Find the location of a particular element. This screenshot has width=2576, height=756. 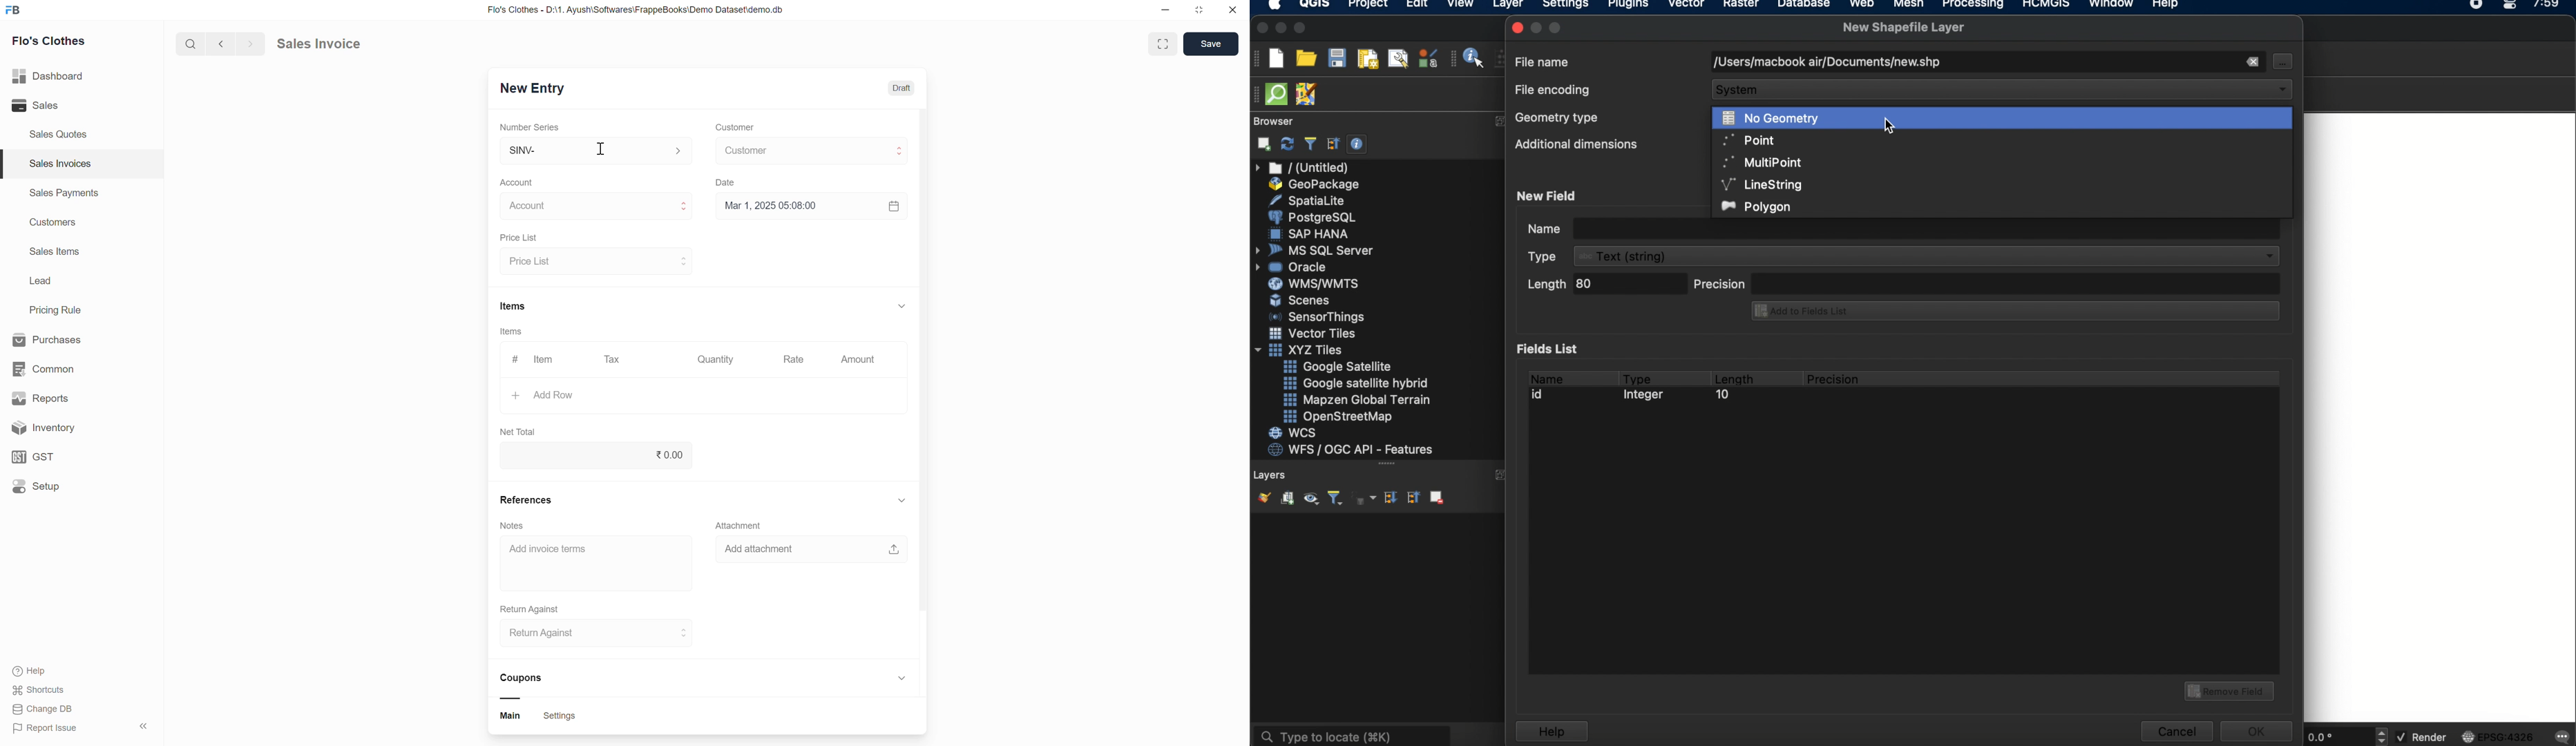

ok is located at coordinates (2258, 729).